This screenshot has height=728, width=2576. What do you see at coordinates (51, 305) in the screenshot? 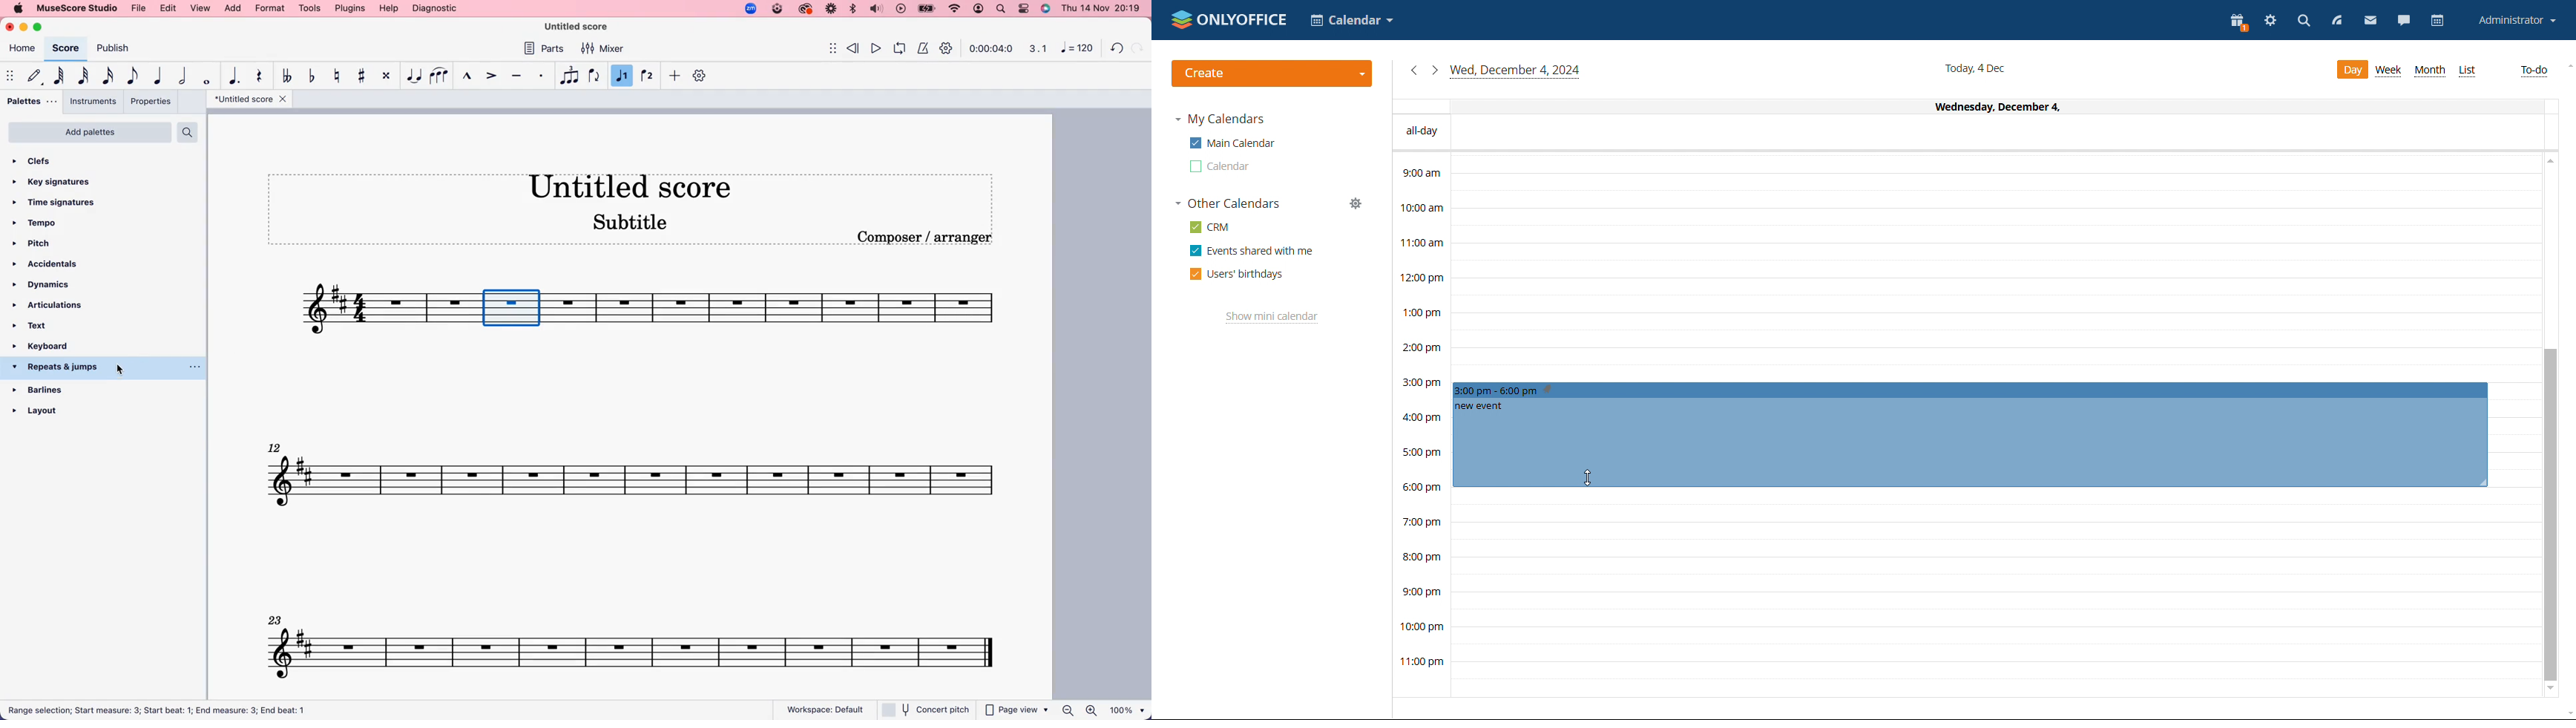
I see `articulations` at bounding box center [51, 305].